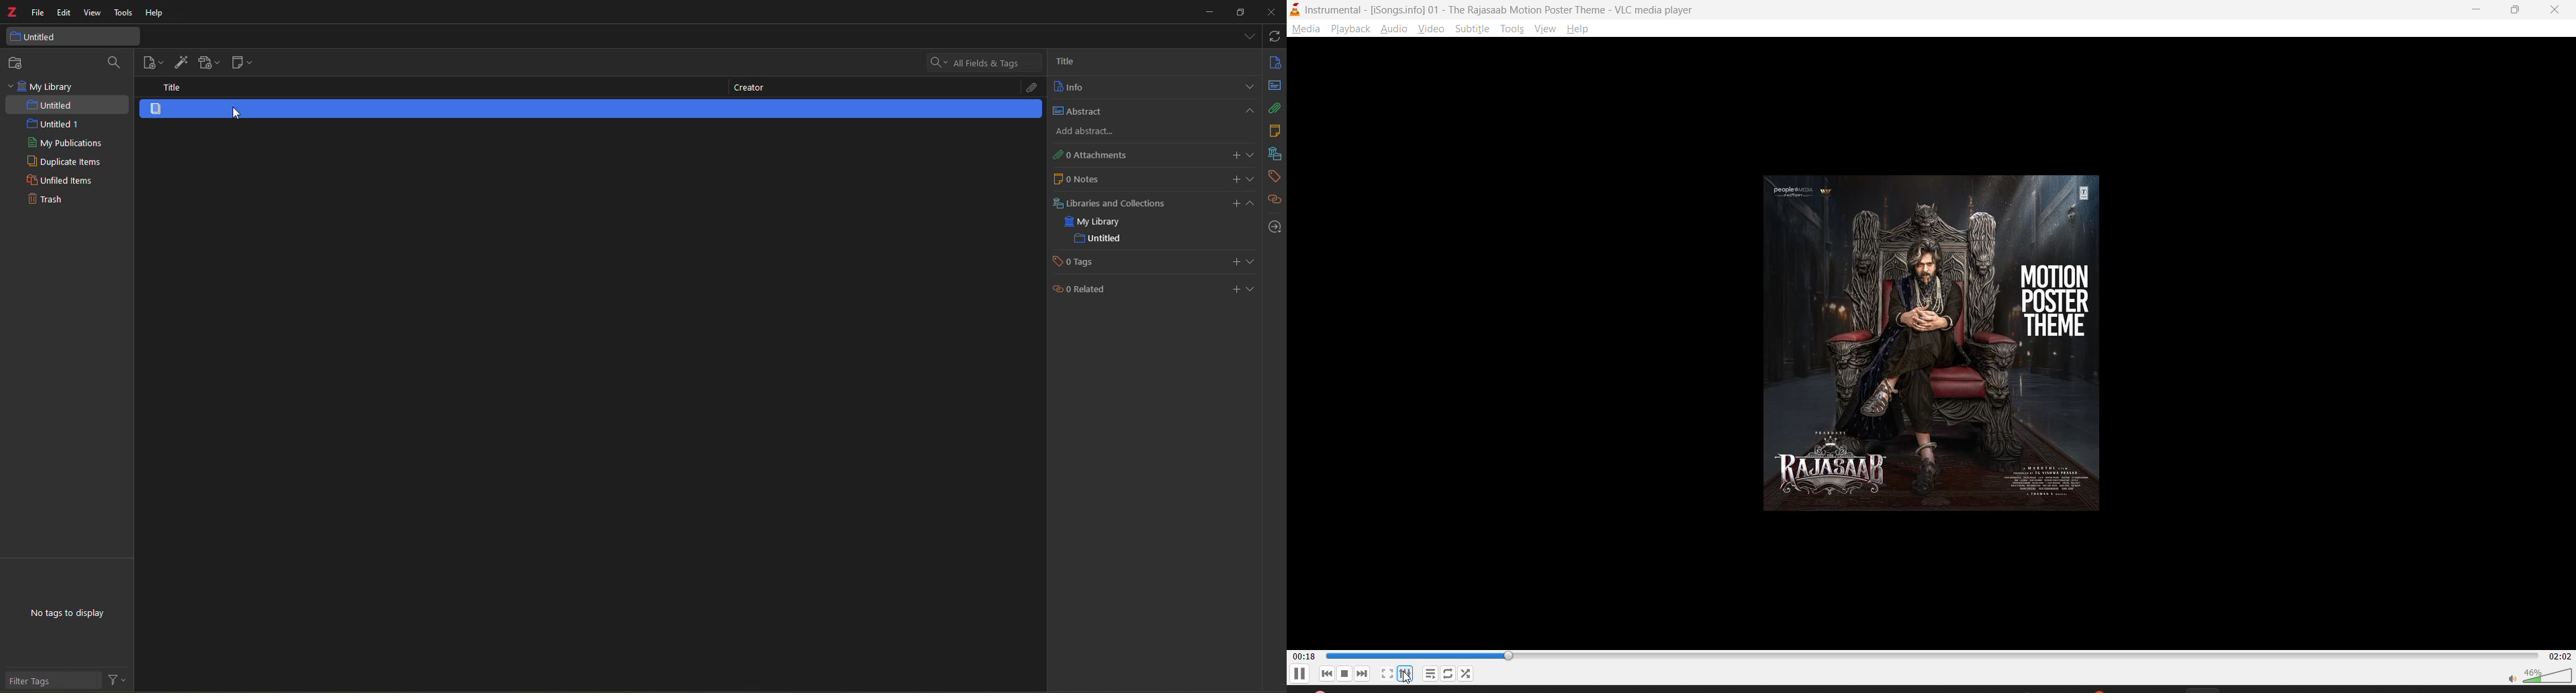  I want to click on fullscreen, so click(1387, 674).